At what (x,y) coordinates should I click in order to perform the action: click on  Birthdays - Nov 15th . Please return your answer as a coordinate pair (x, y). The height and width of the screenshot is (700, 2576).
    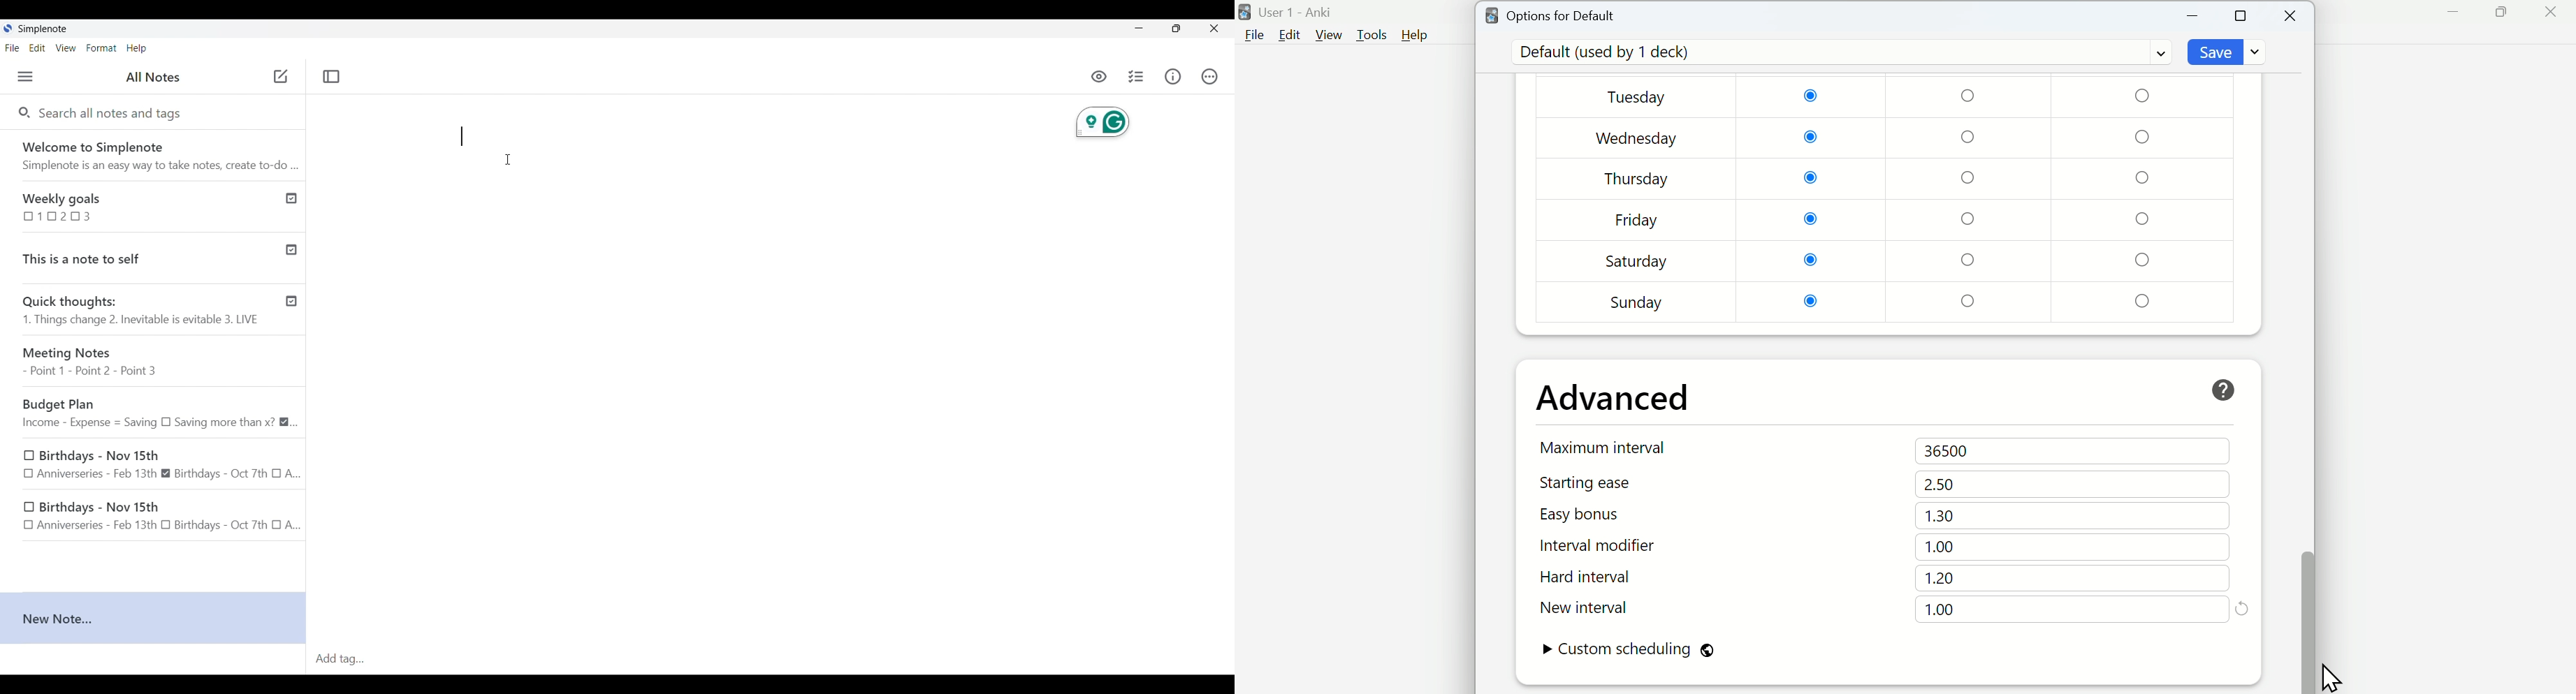
    Looking at the image, I should click on (161, 465).